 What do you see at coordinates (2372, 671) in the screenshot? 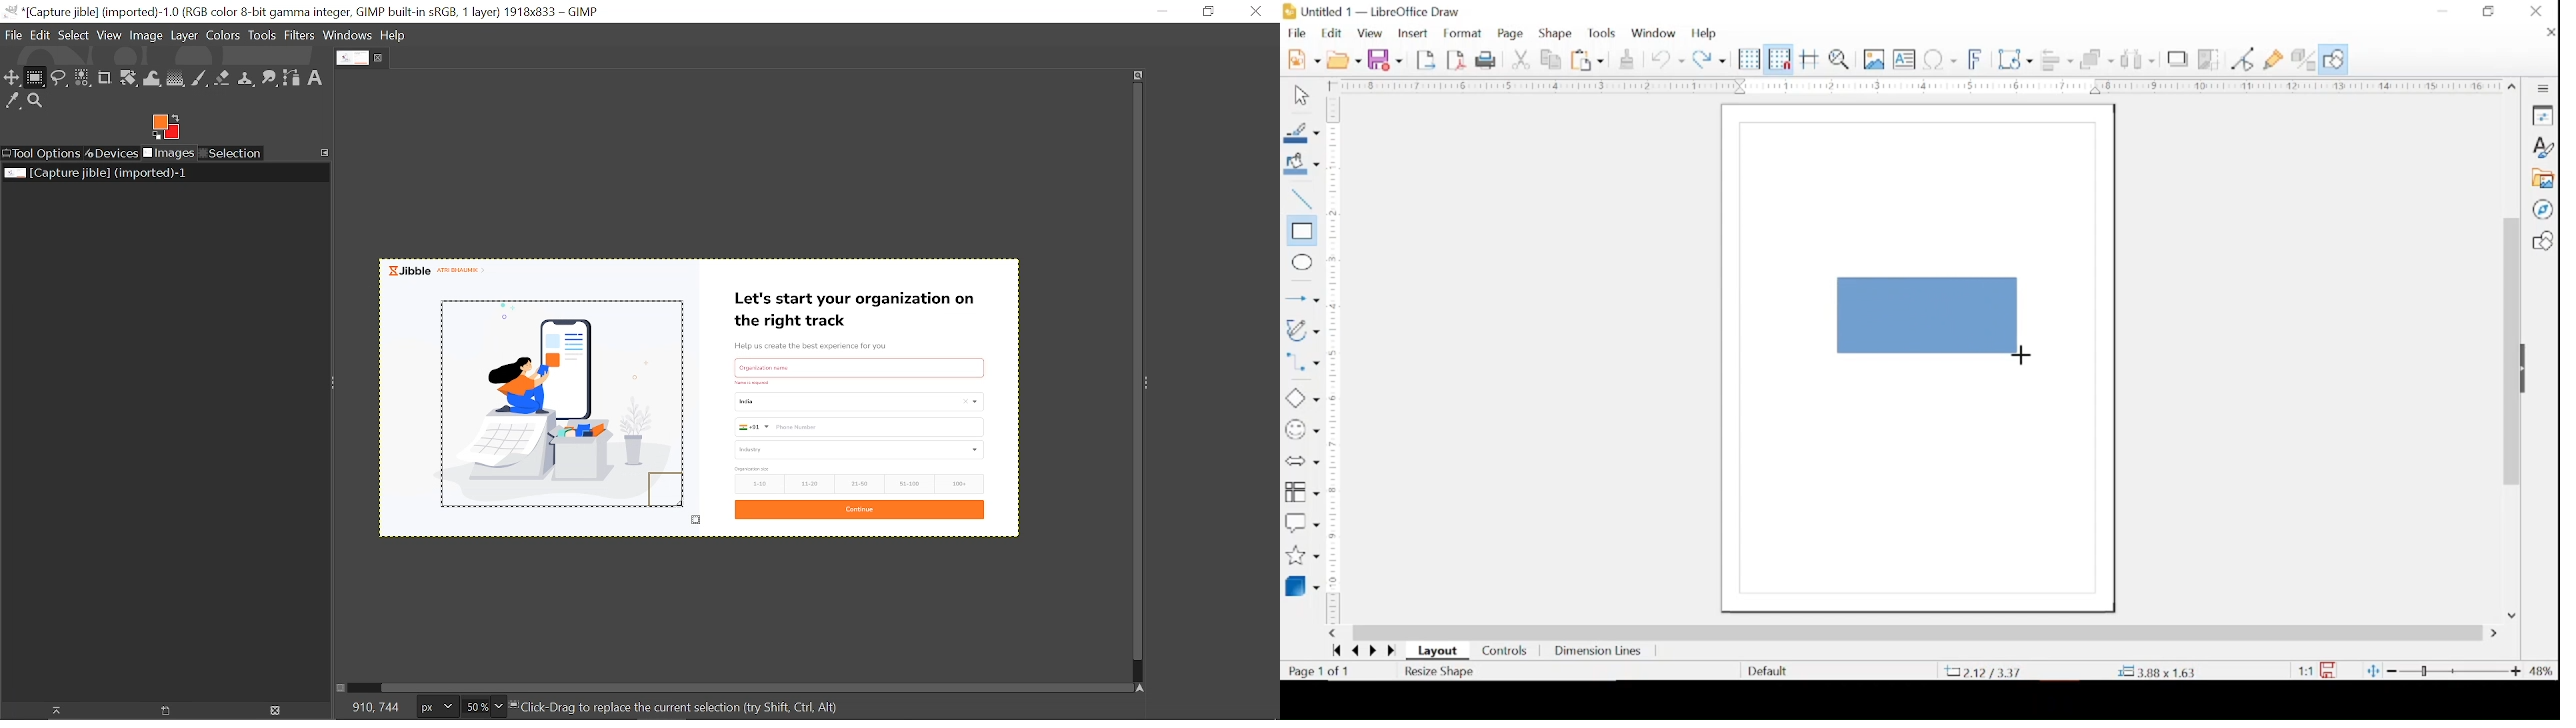
I see `fit to current window` at bounding box center [2372, 671].